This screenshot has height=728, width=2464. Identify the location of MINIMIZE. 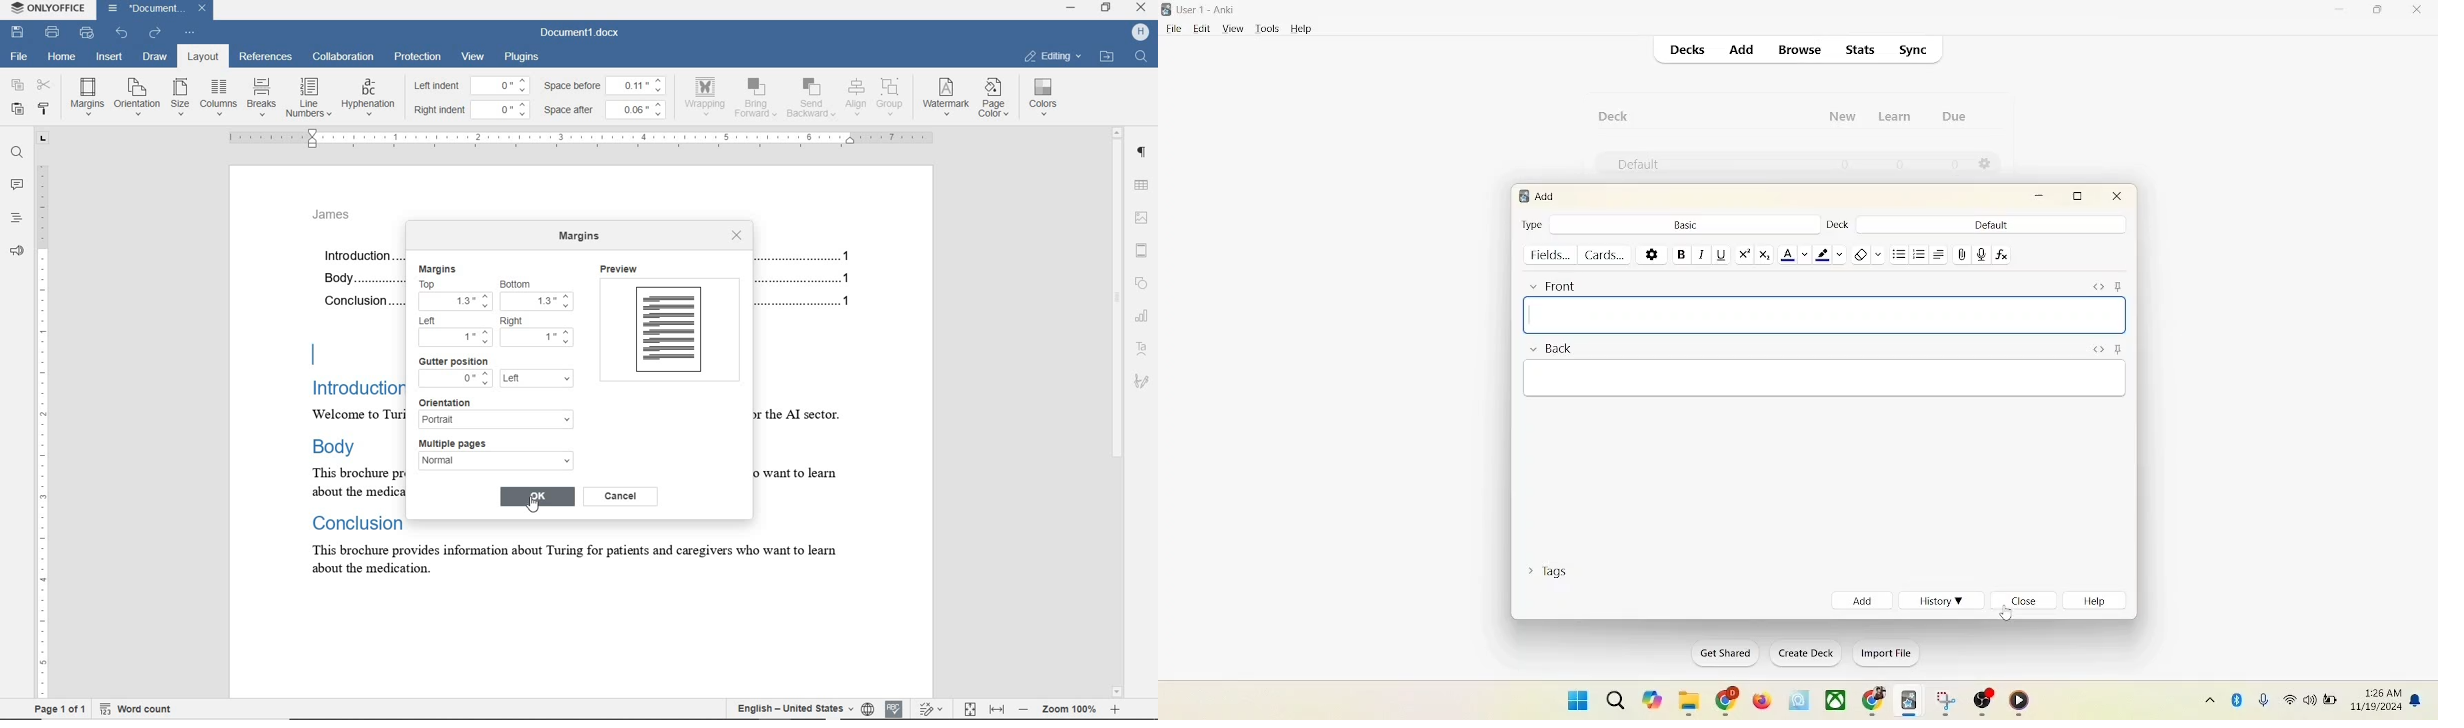
(1070, 8).